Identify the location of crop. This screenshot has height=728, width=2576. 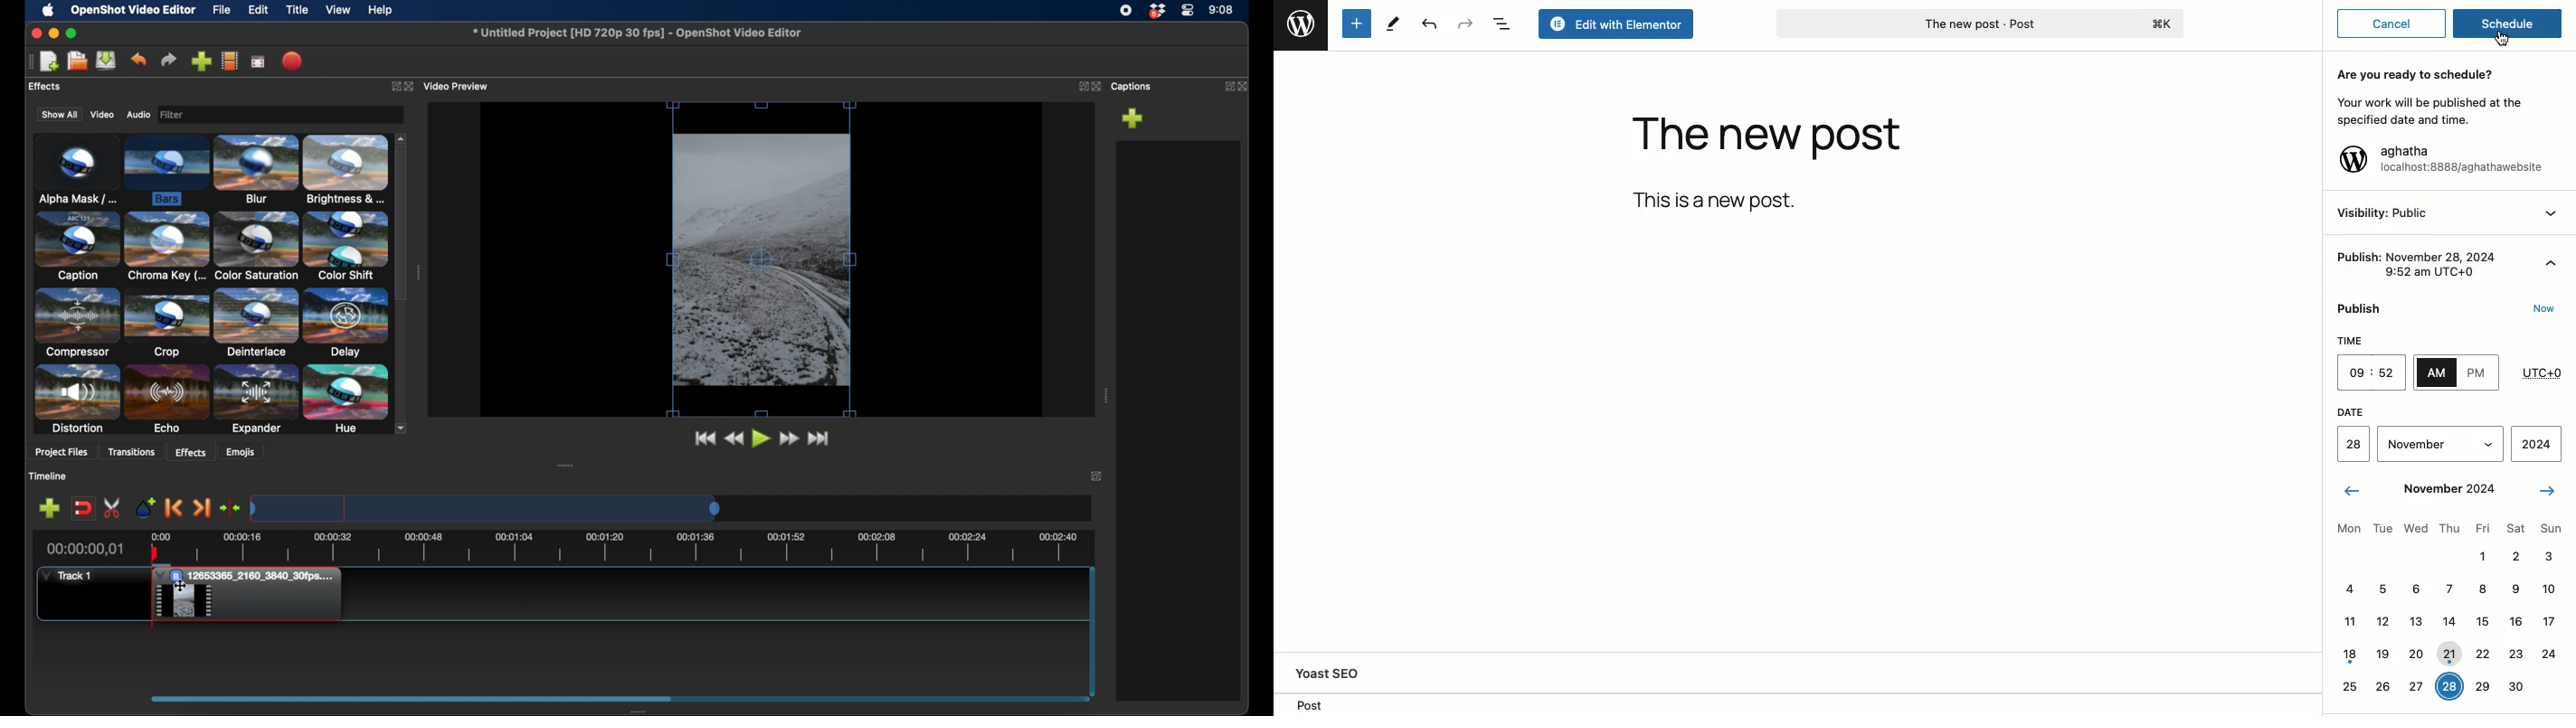
(166, 324).